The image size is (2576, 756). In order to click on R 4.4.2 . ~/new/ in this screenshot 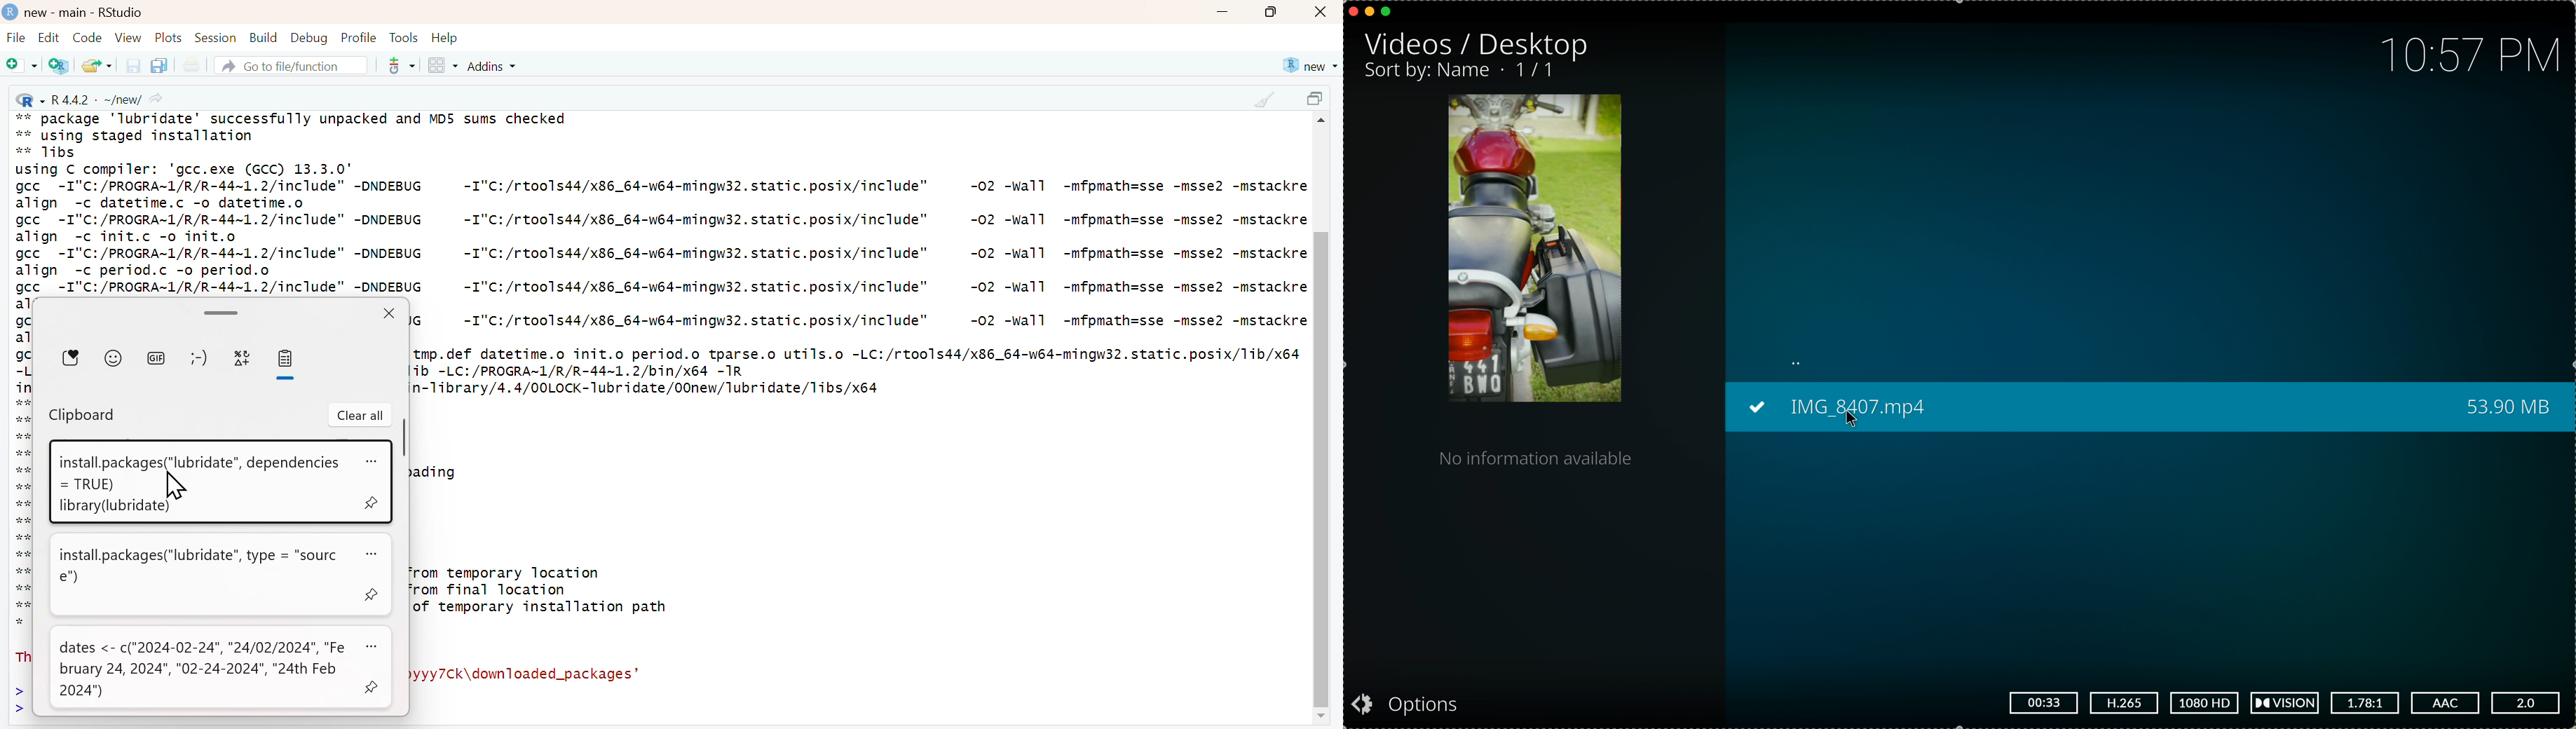, I will do `click(91, 98)`.